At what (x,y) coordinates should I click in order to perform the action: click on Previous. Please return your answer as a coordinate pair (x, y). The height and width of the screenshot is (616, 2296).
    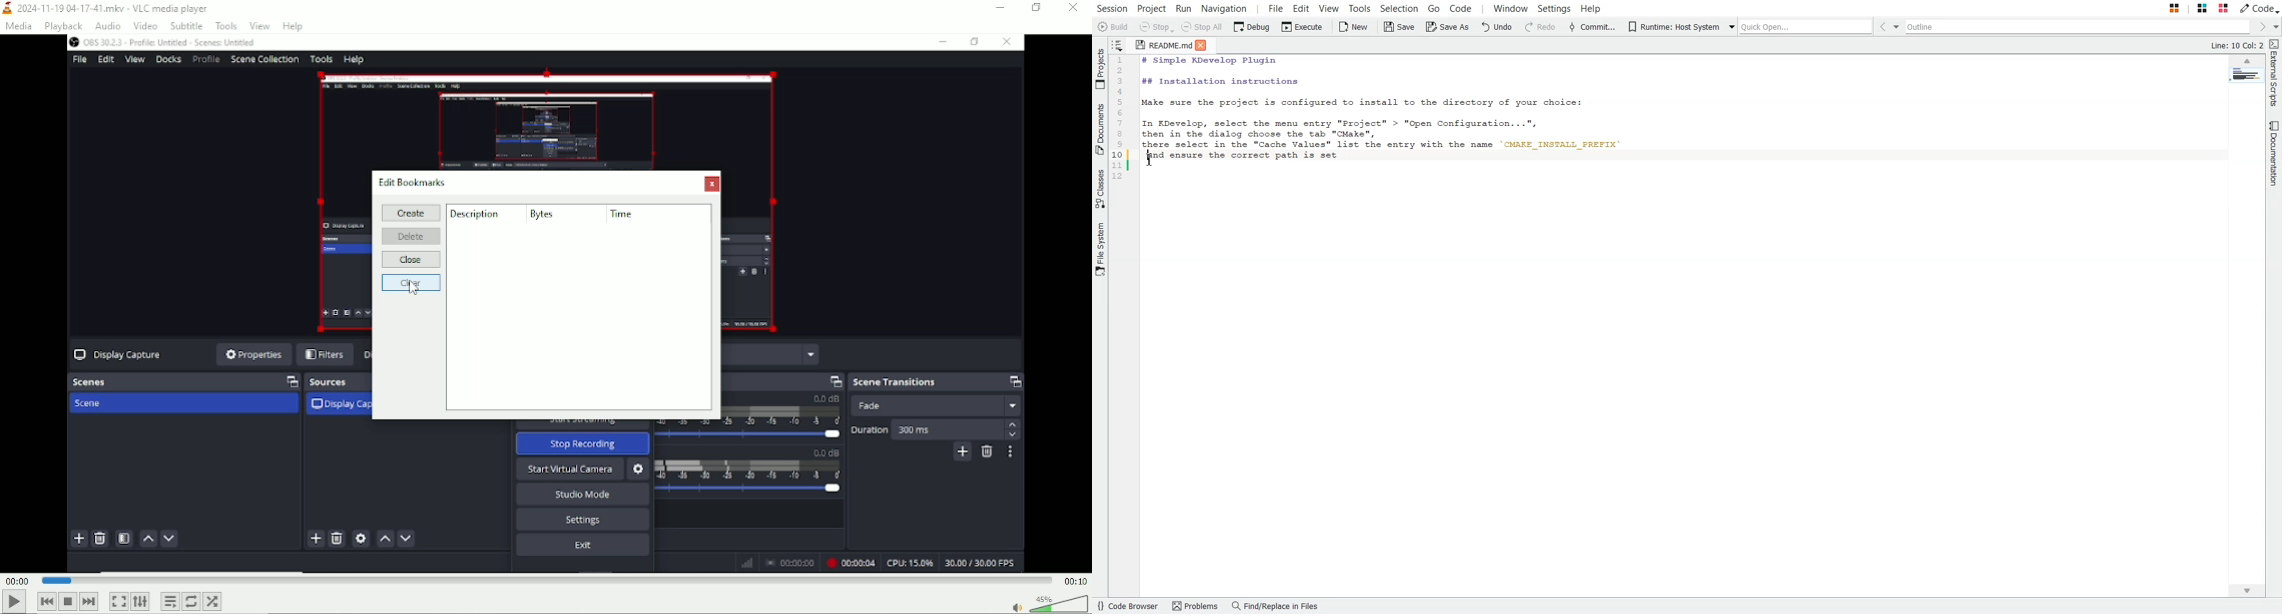
    Looking at the image, I should click on (47, 601).